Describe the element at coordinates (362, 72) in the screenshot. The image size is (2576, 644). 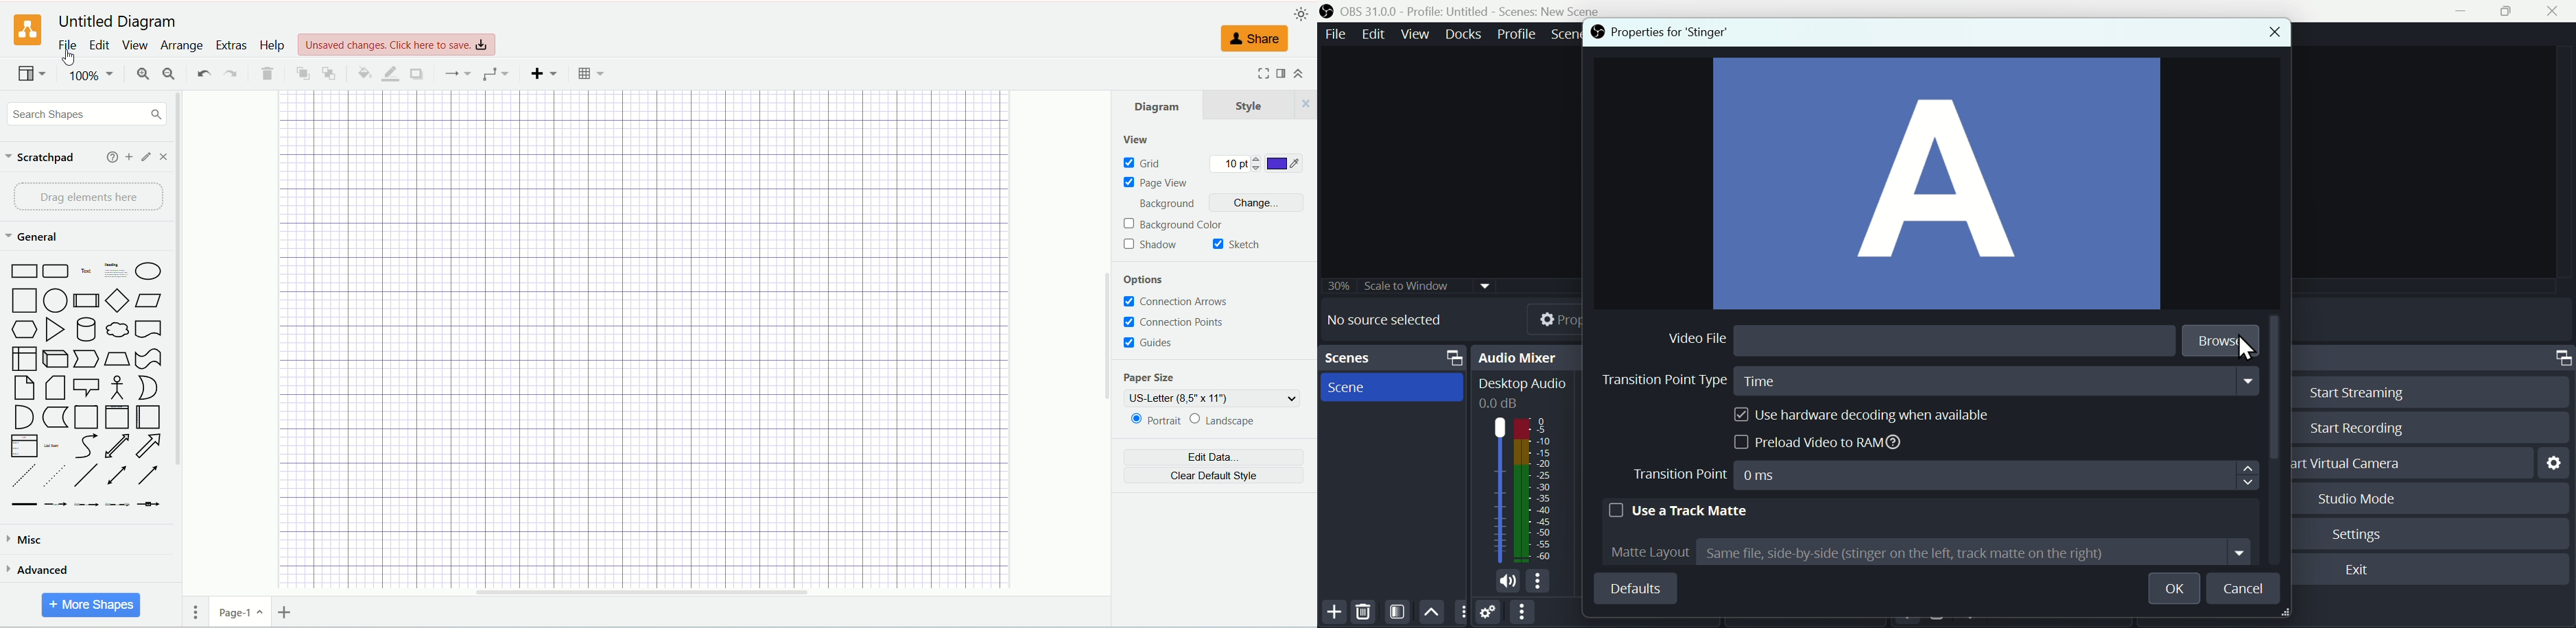
I see `fill color` at that location.